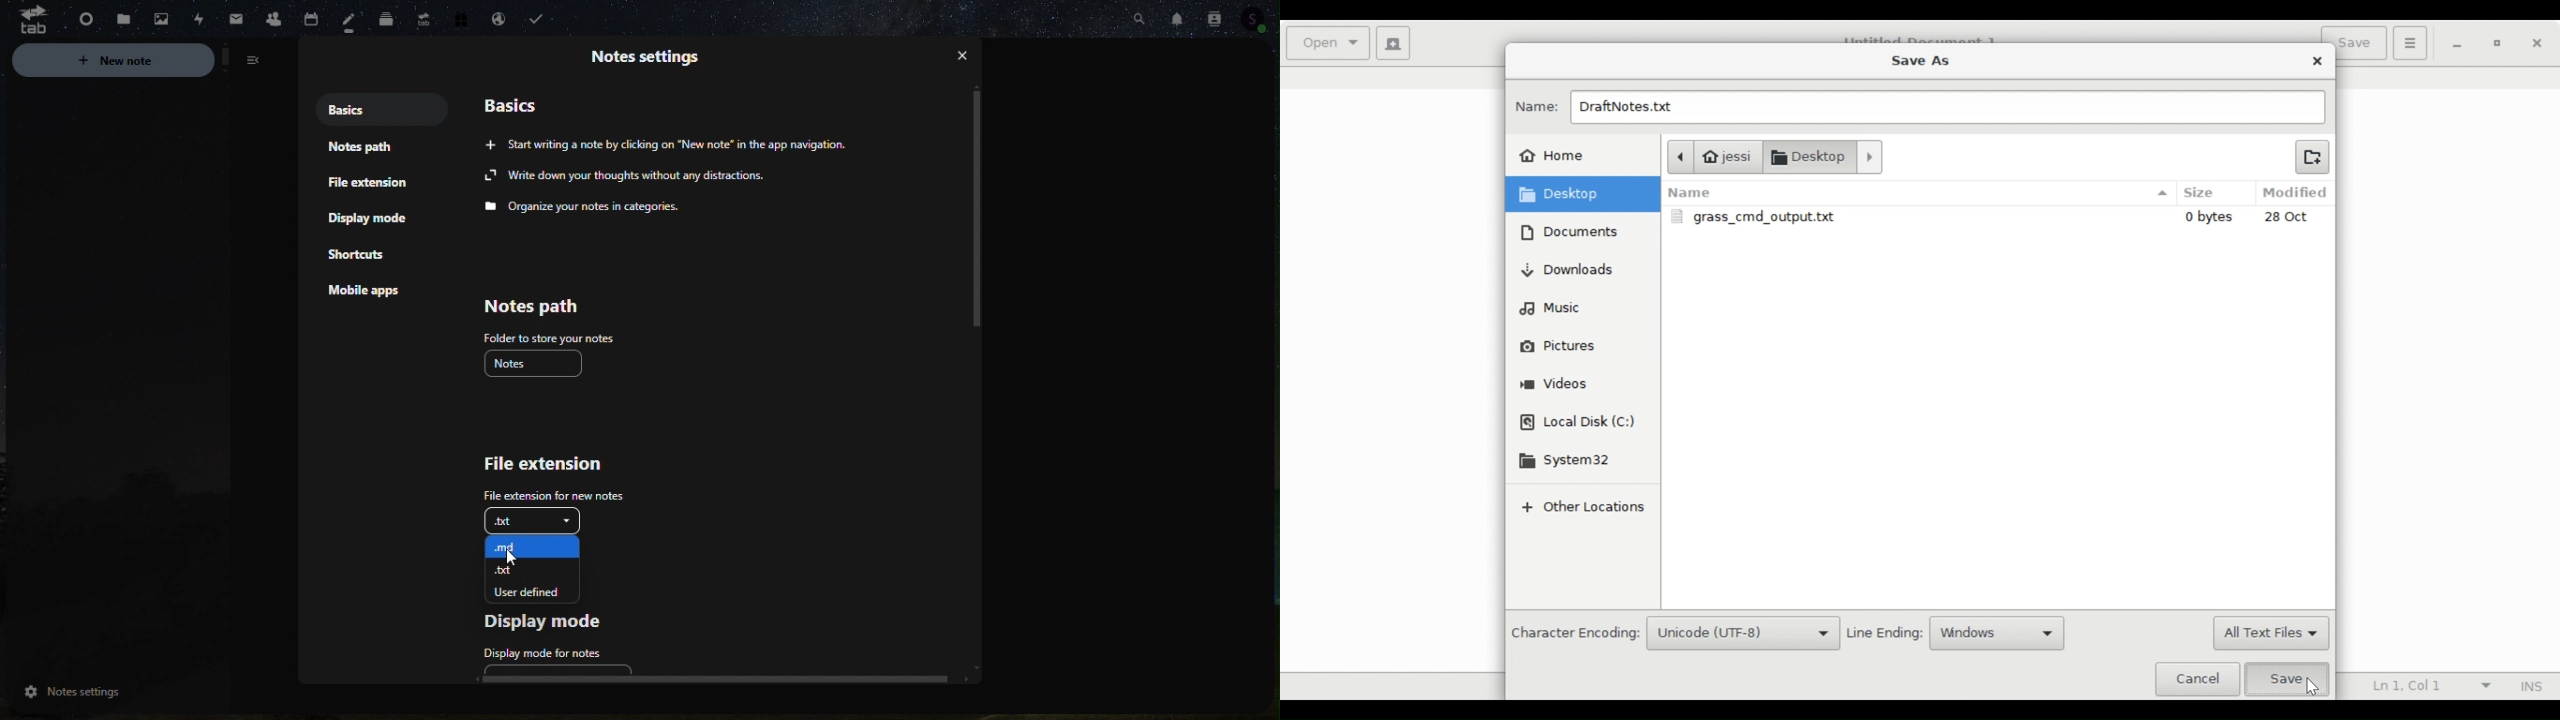 The width and height of the screenshot is (2576, 728). Describe the element at coordinates (1566, 194) in the screenshot. I see `Desktop` at that location.